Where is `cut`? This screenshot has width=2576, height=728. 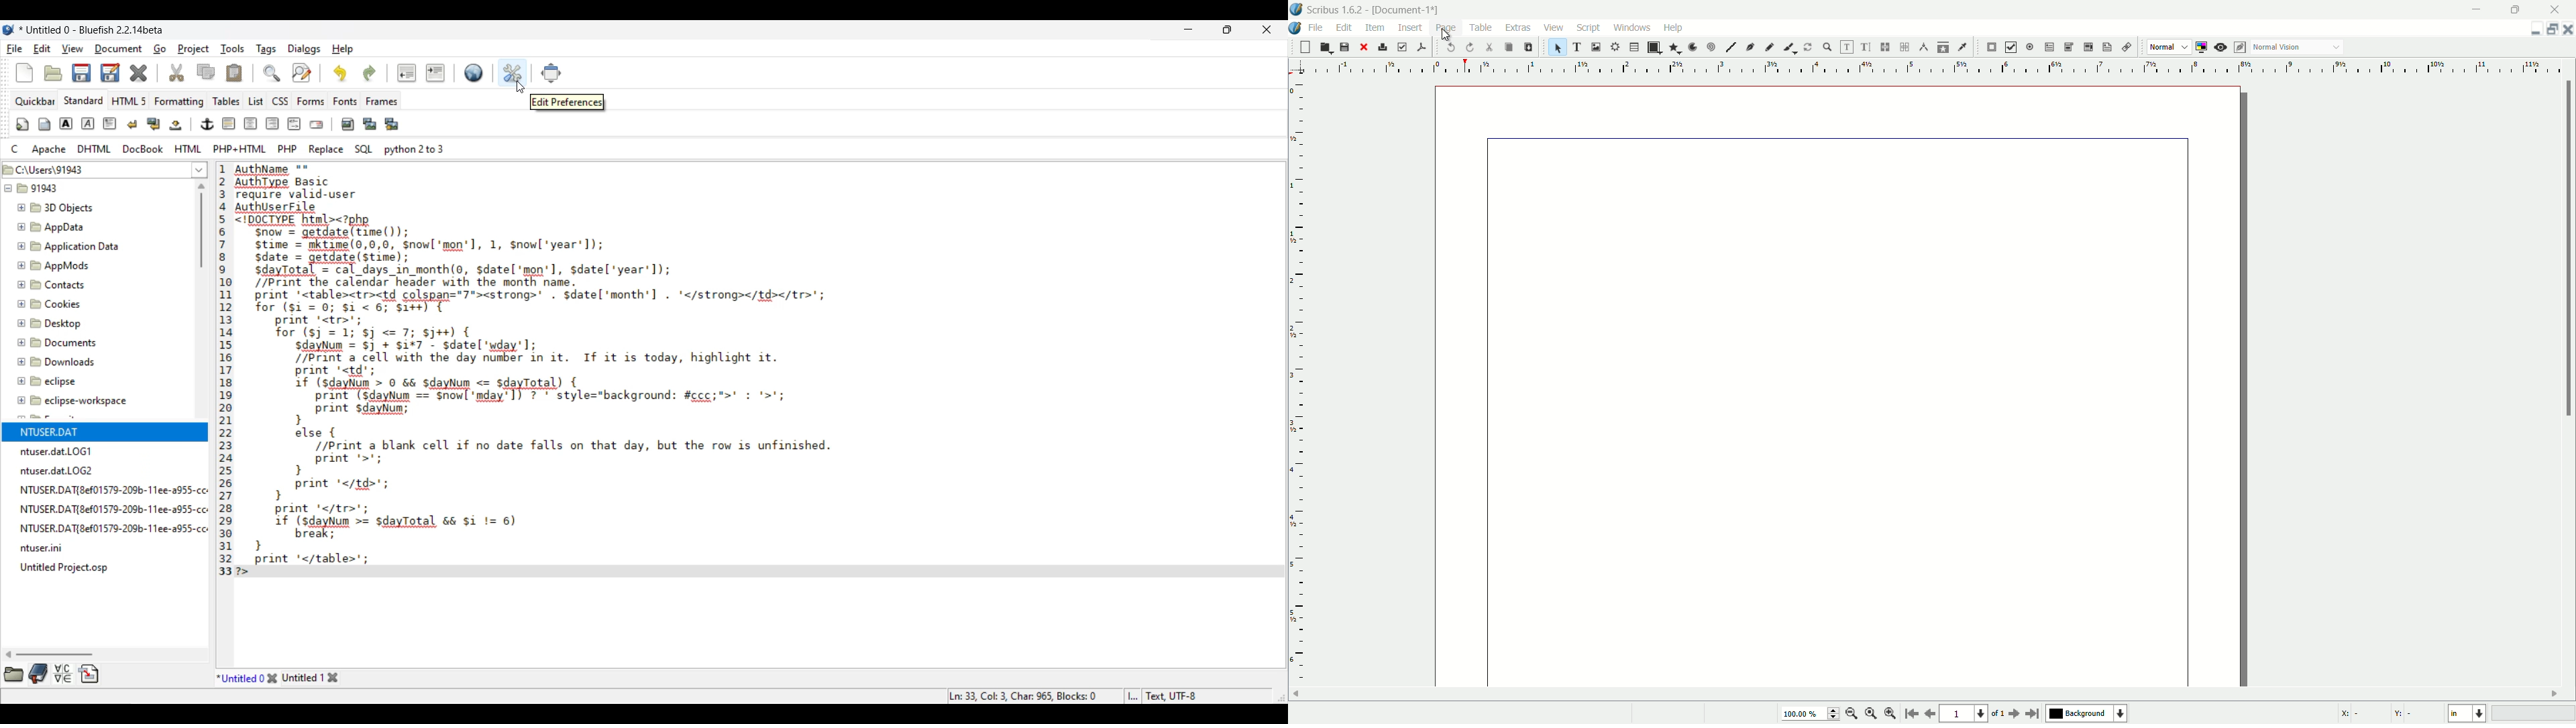
cut is located at coordinates (1490, 47).